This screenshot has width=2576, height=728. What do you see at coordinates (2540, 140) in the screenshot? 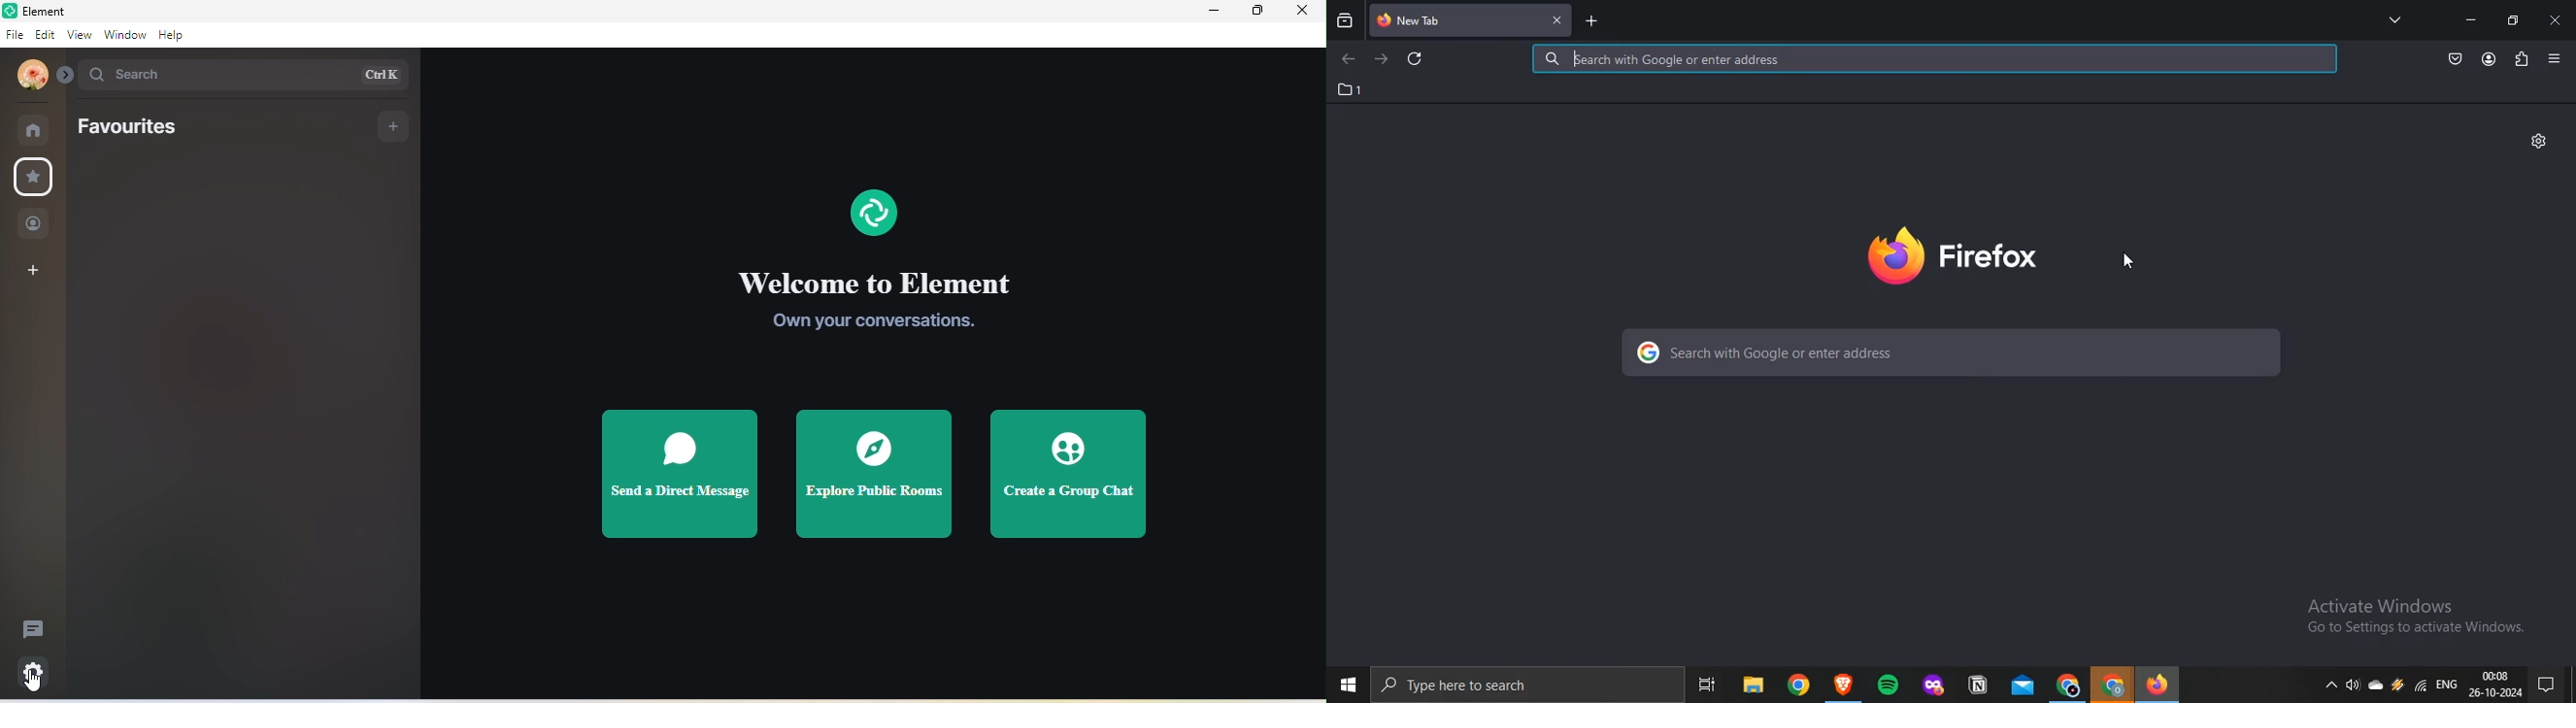
I see `settings` at bounding box center [2540, 140].